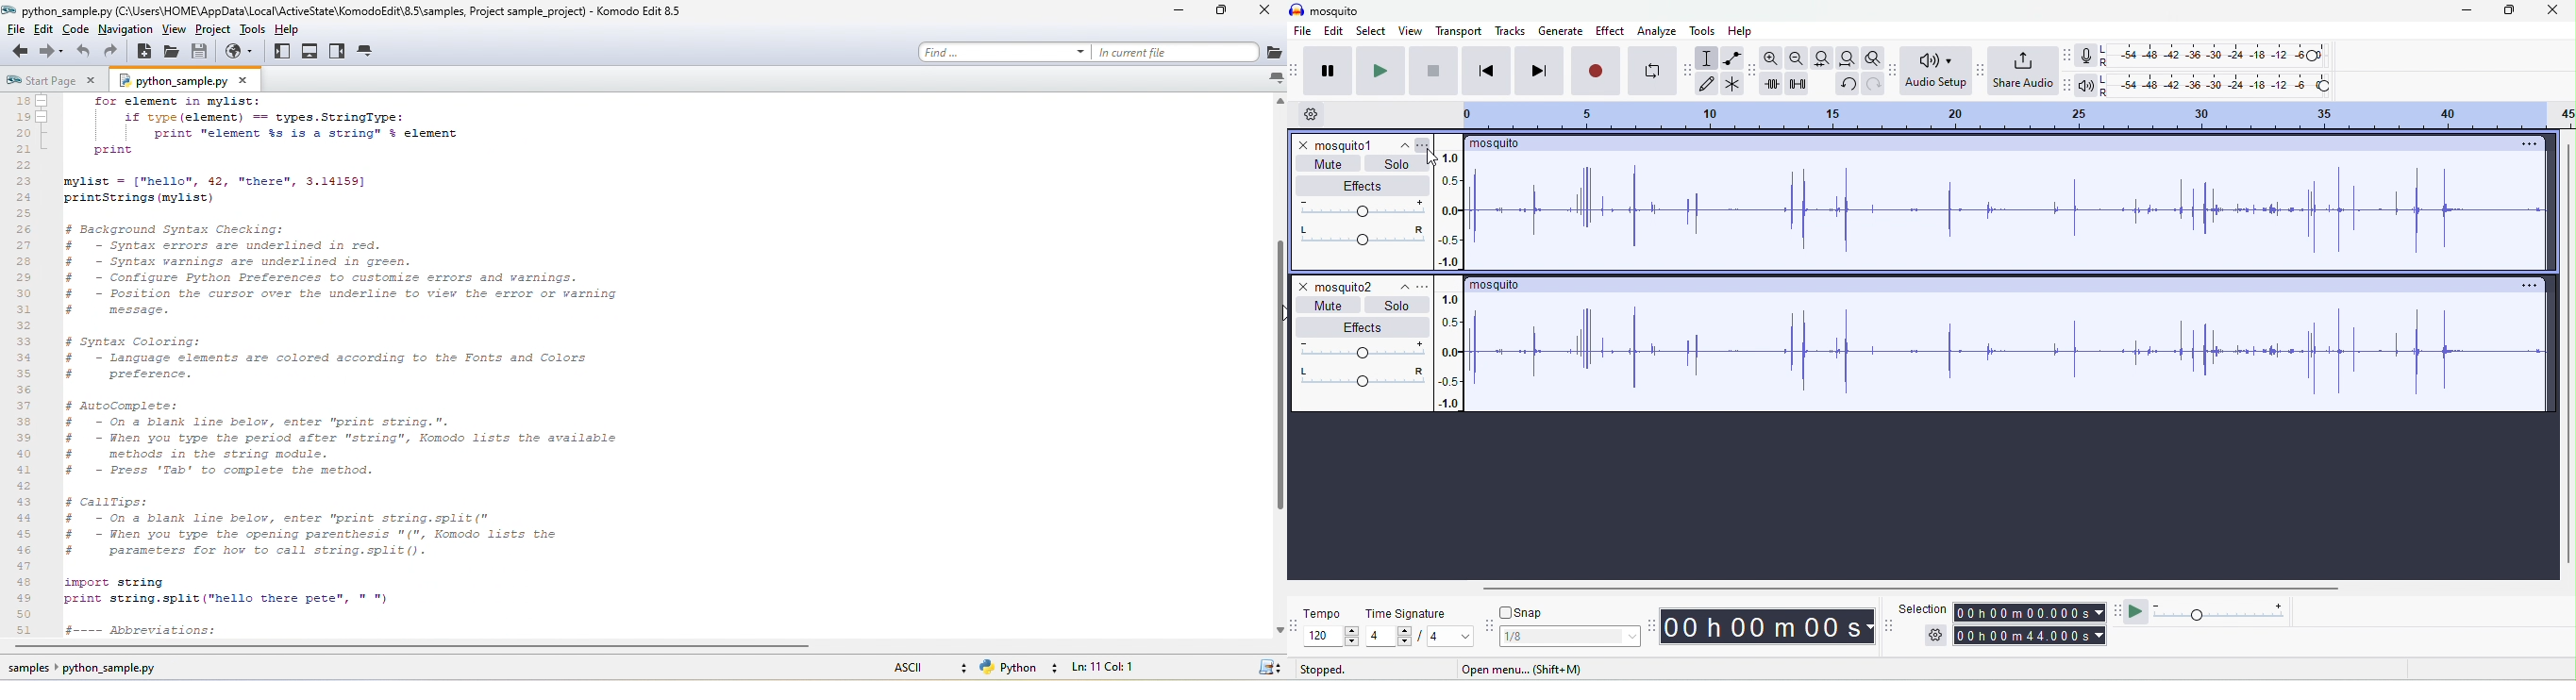 The width and height of the screenshot is (2576, 700). Describe the element at coordinates (1004, 52) in the screenshot. I see `find` at that location.